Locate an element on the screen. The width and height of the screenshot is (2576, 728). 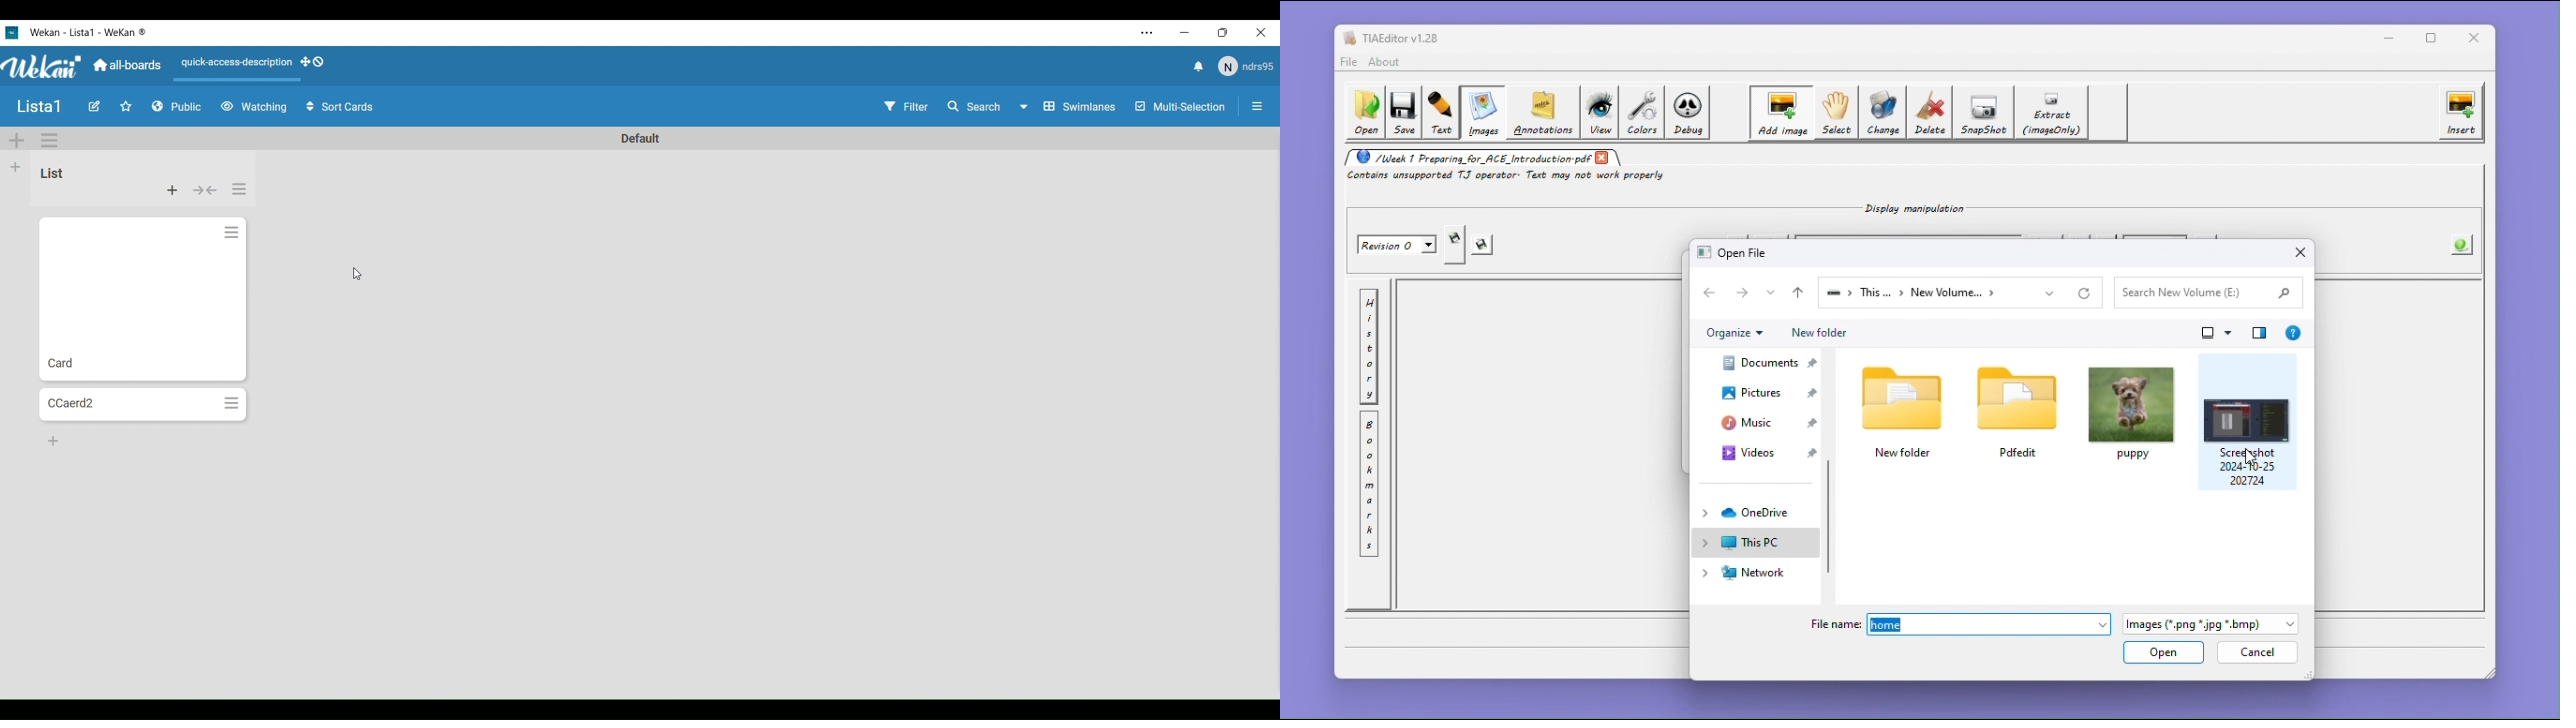
Notifications is located at coordinates (1197, 68).